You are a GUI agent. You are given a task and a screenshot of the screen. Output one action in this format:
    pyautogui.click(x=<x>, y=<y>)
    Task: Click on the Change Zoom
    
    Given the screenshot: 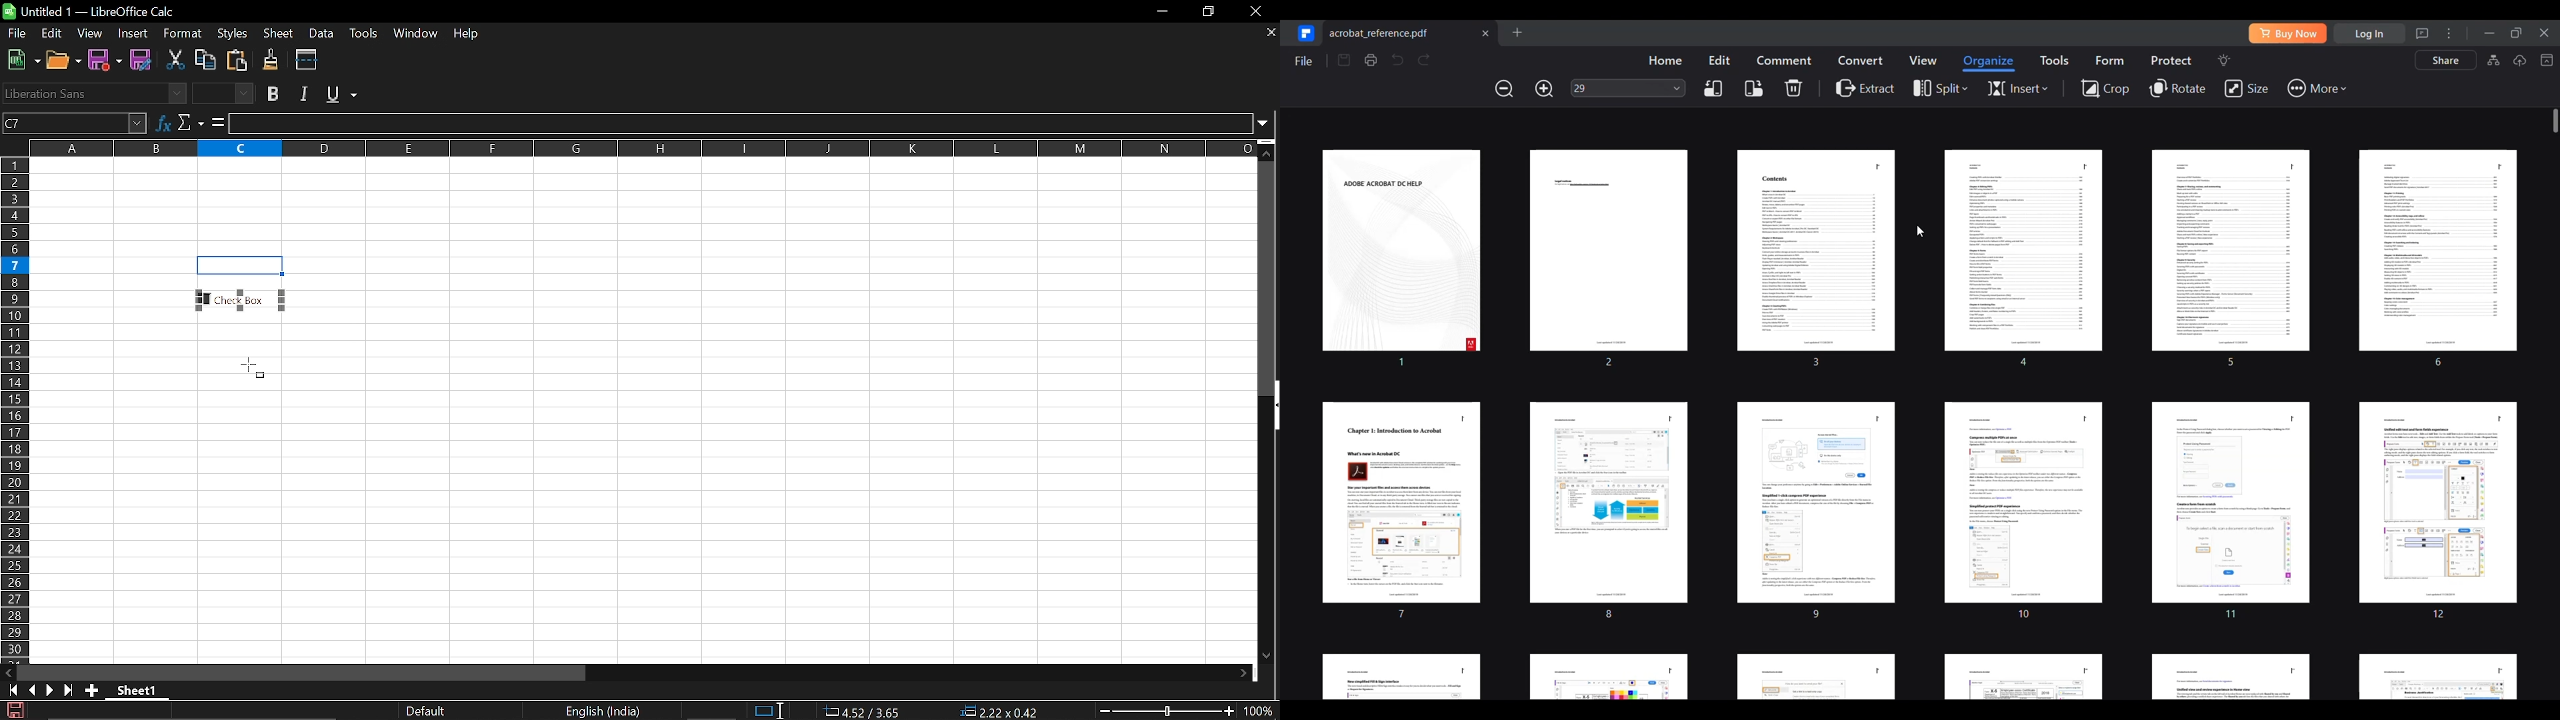 What is the action you would take?
    pyautogui.click(x=1168, y=711)
    